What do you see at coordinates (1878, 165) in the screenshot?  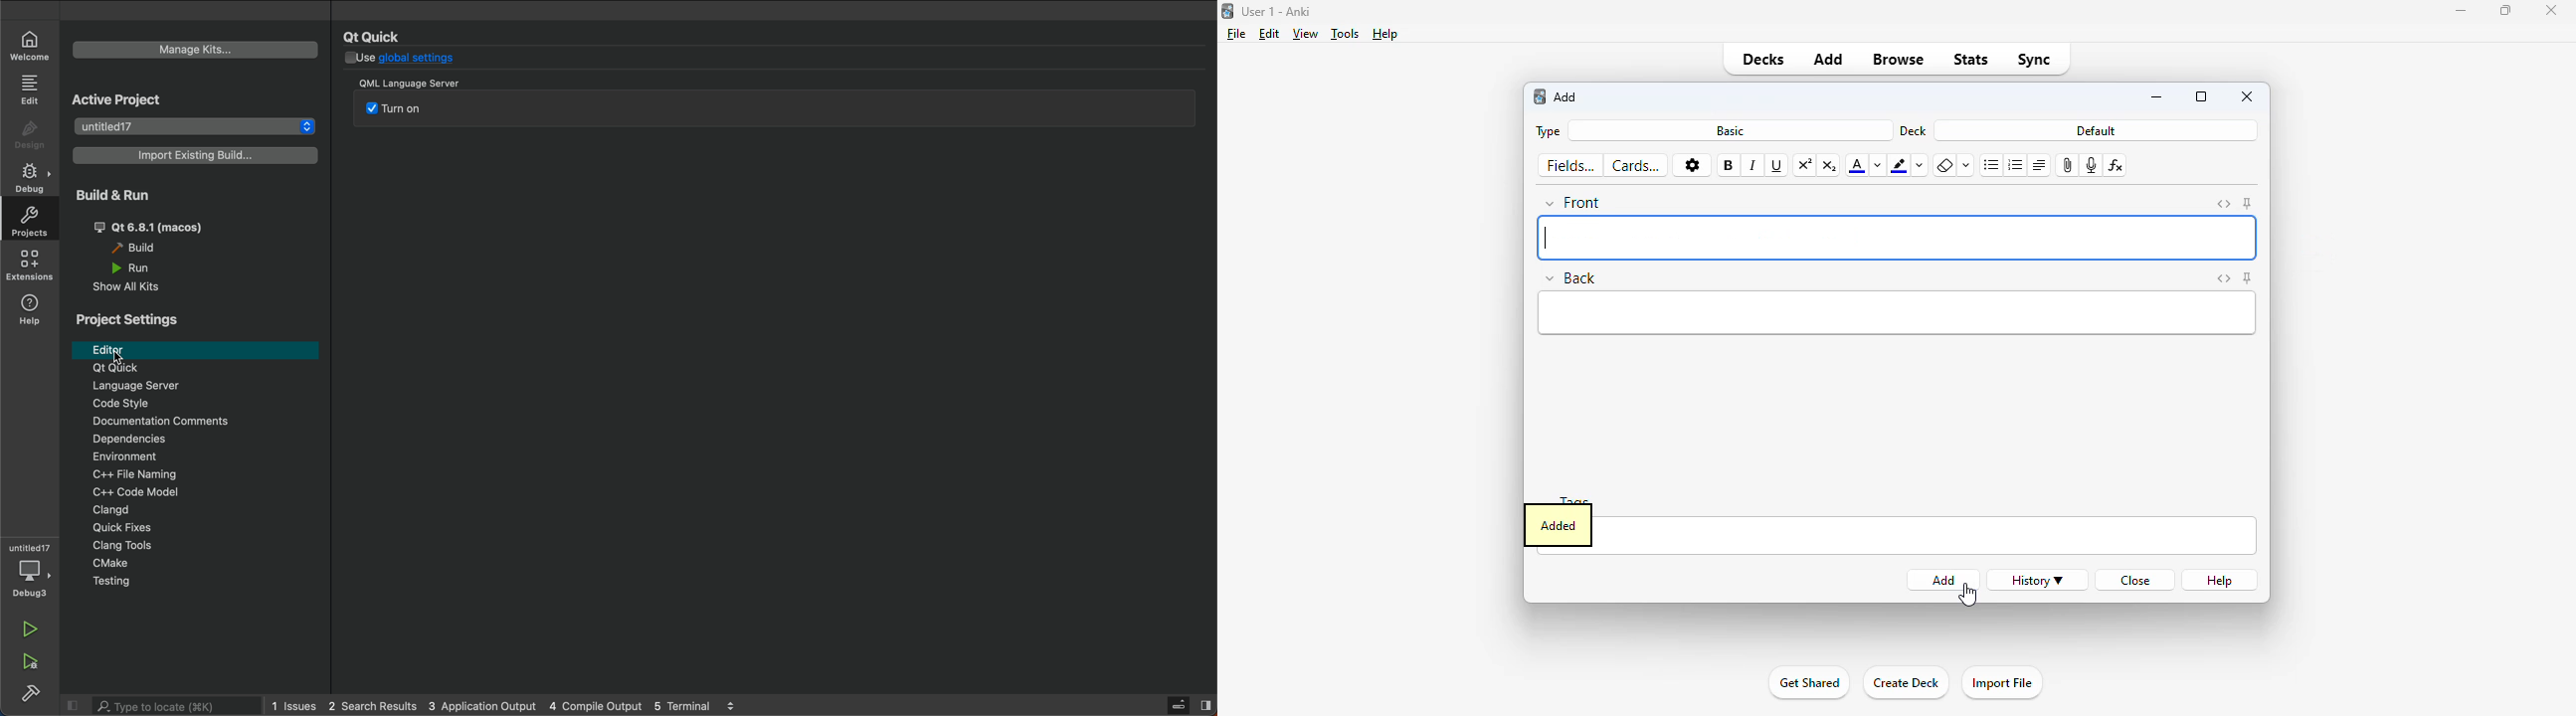 I see `change color` at bounding box center [1878, 165].